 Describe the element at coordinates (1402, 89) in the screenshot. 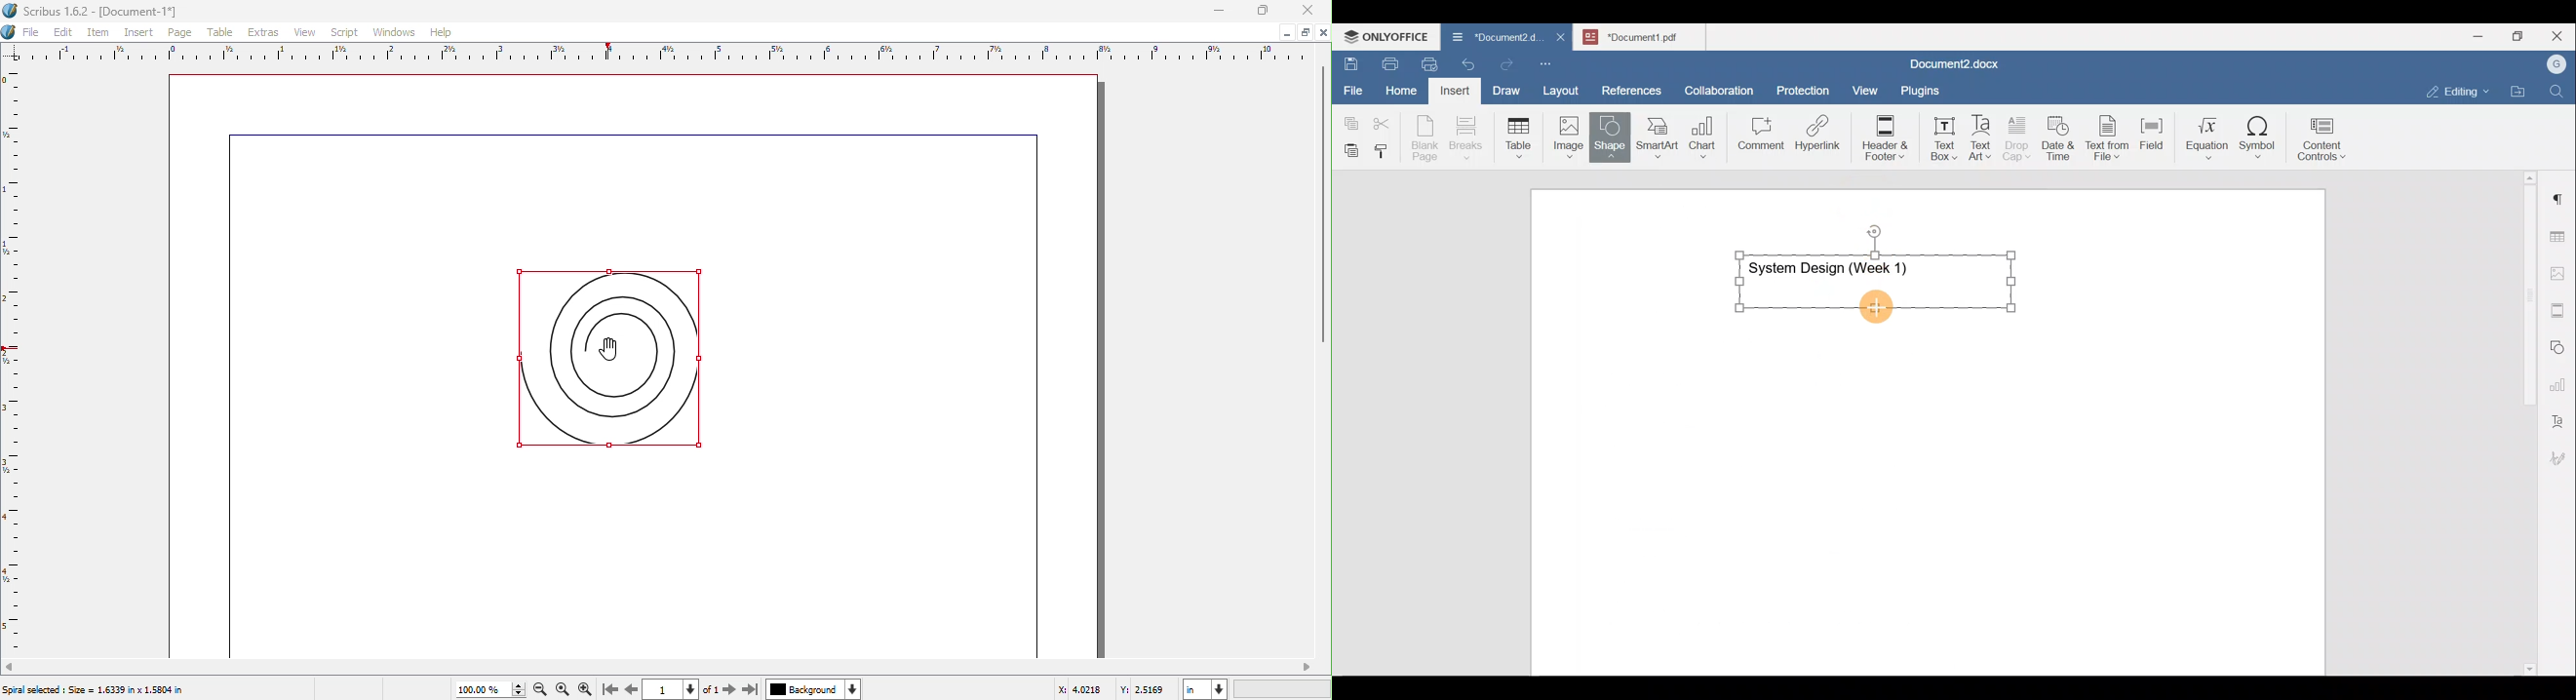

I see `Home` at that location.